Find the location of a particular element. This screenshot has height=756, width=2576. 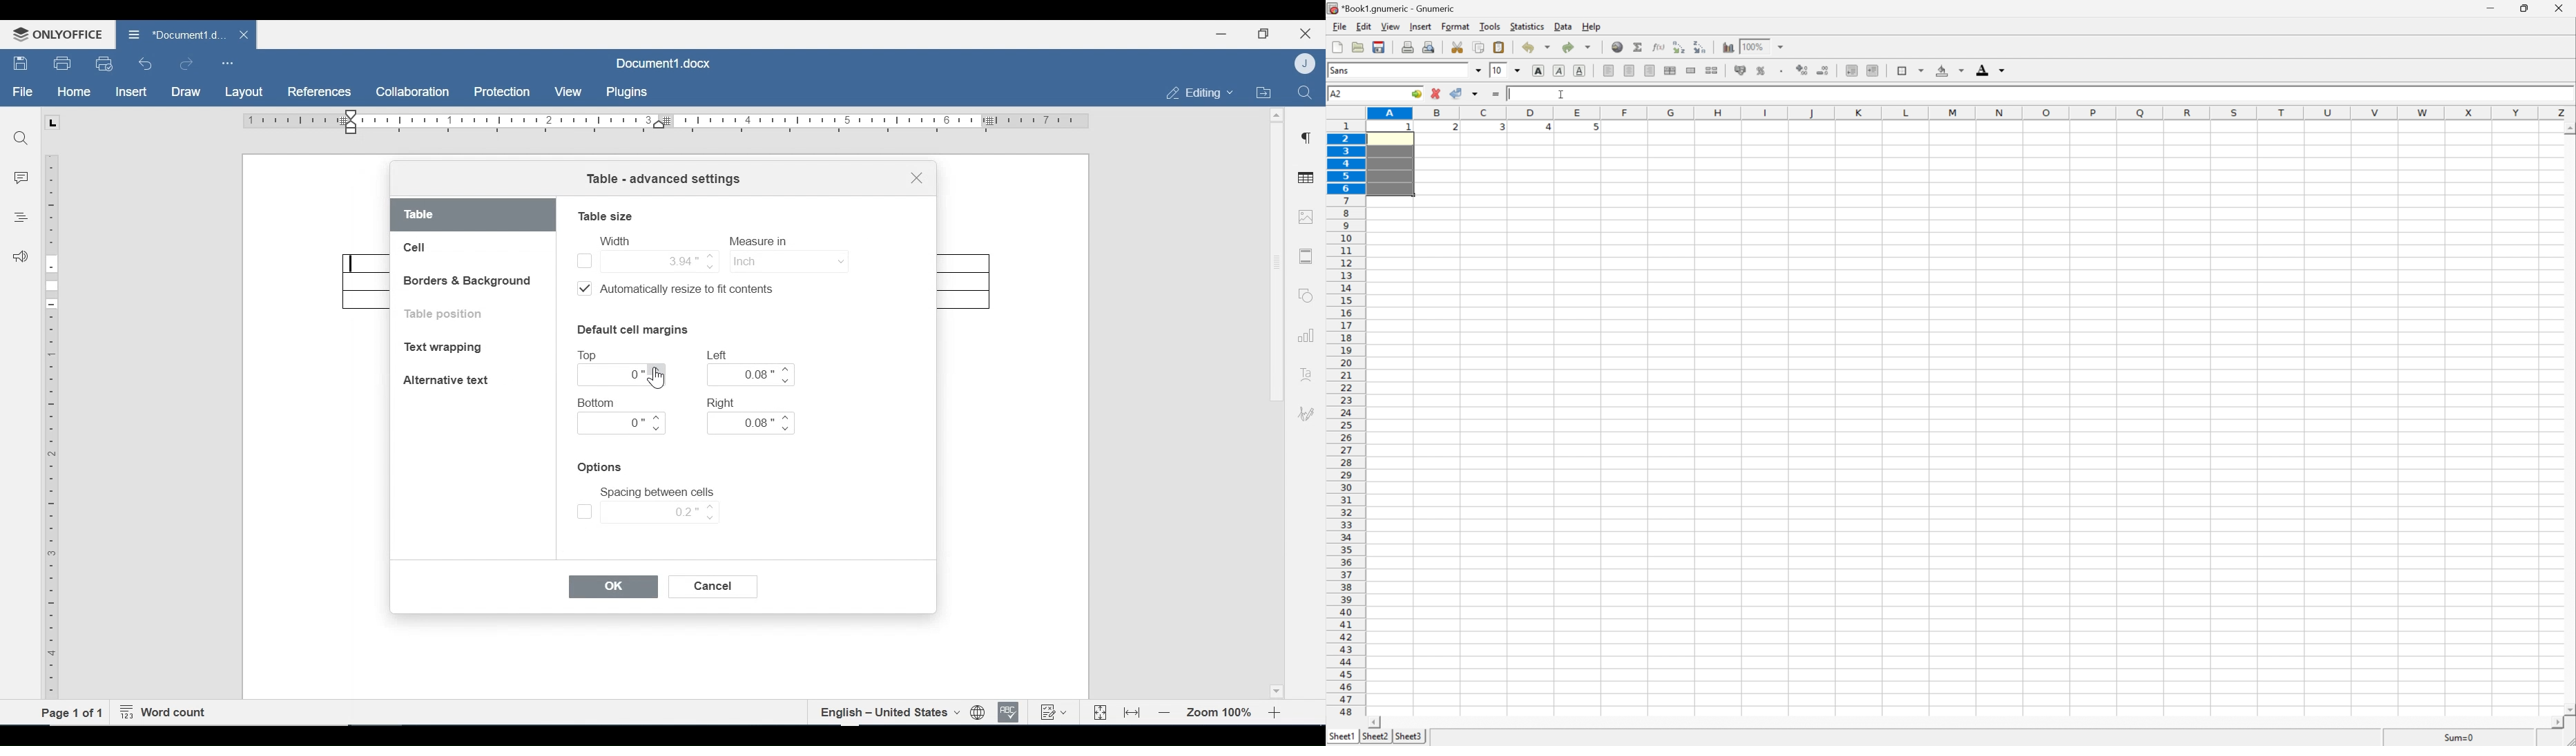

Find is located at coordinates (1304, 91).